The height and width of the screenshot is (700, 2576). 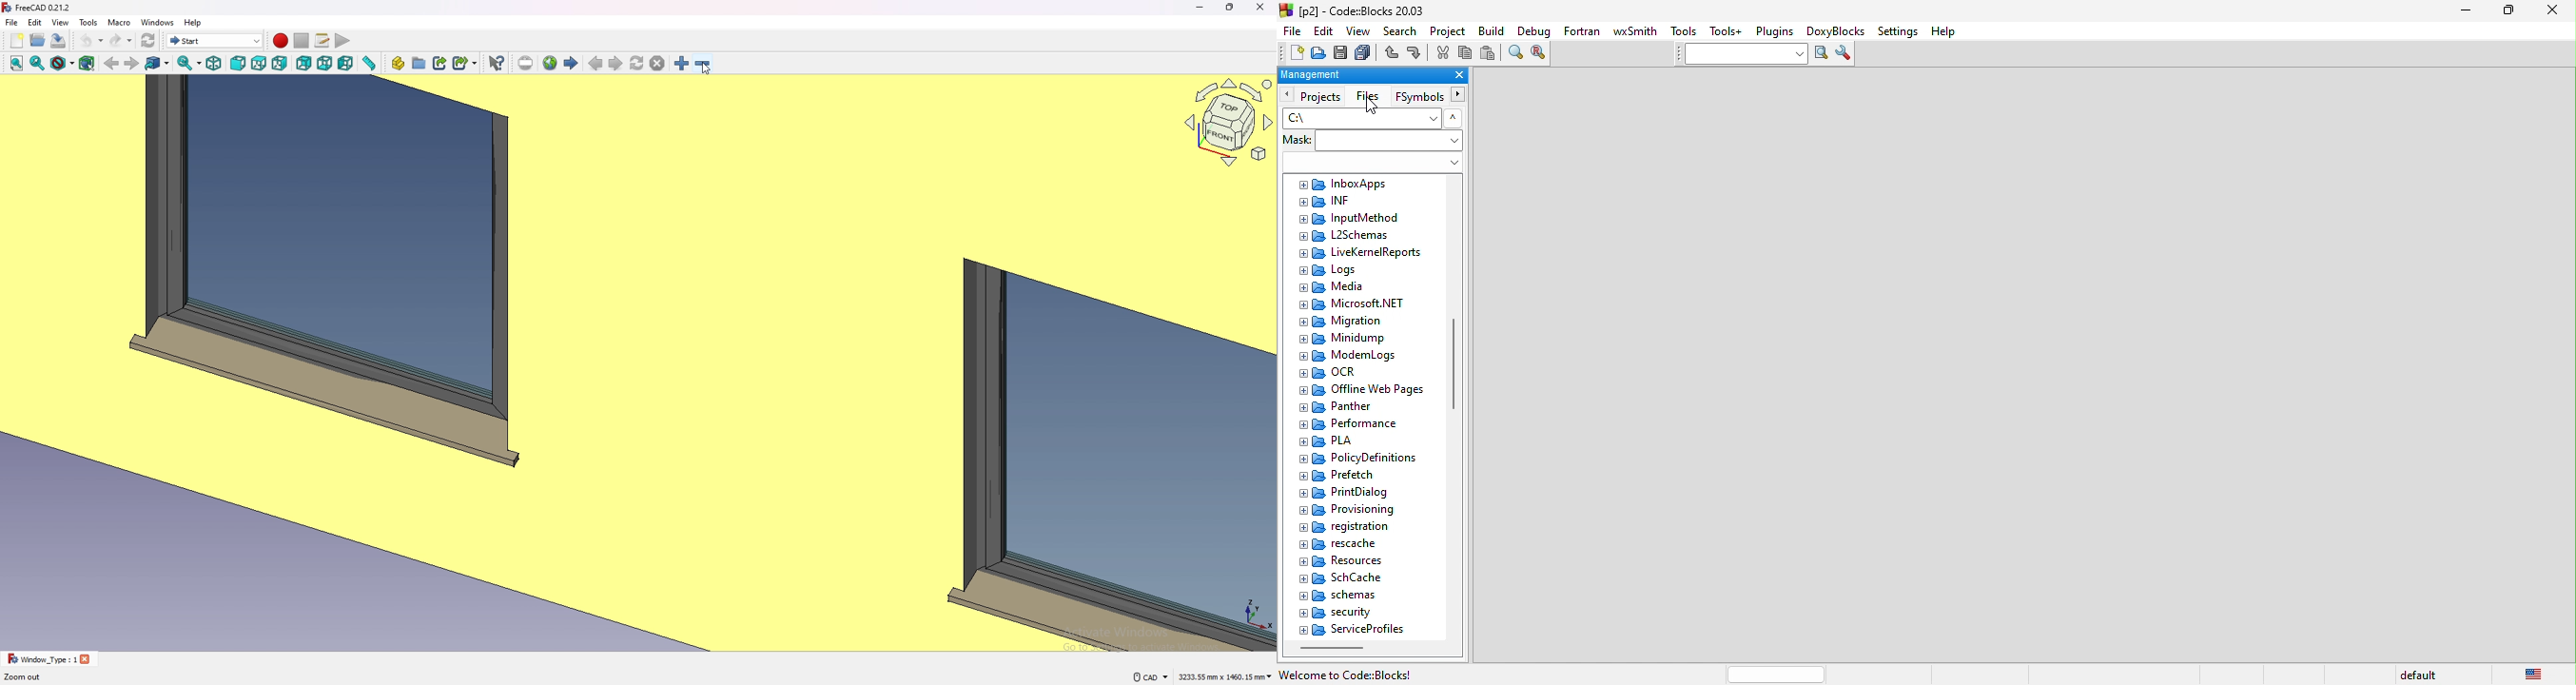 What do you see at coordinates (1357, 491) in the screenshot?
I see `print dialog` at bounding box center [1357, 491].